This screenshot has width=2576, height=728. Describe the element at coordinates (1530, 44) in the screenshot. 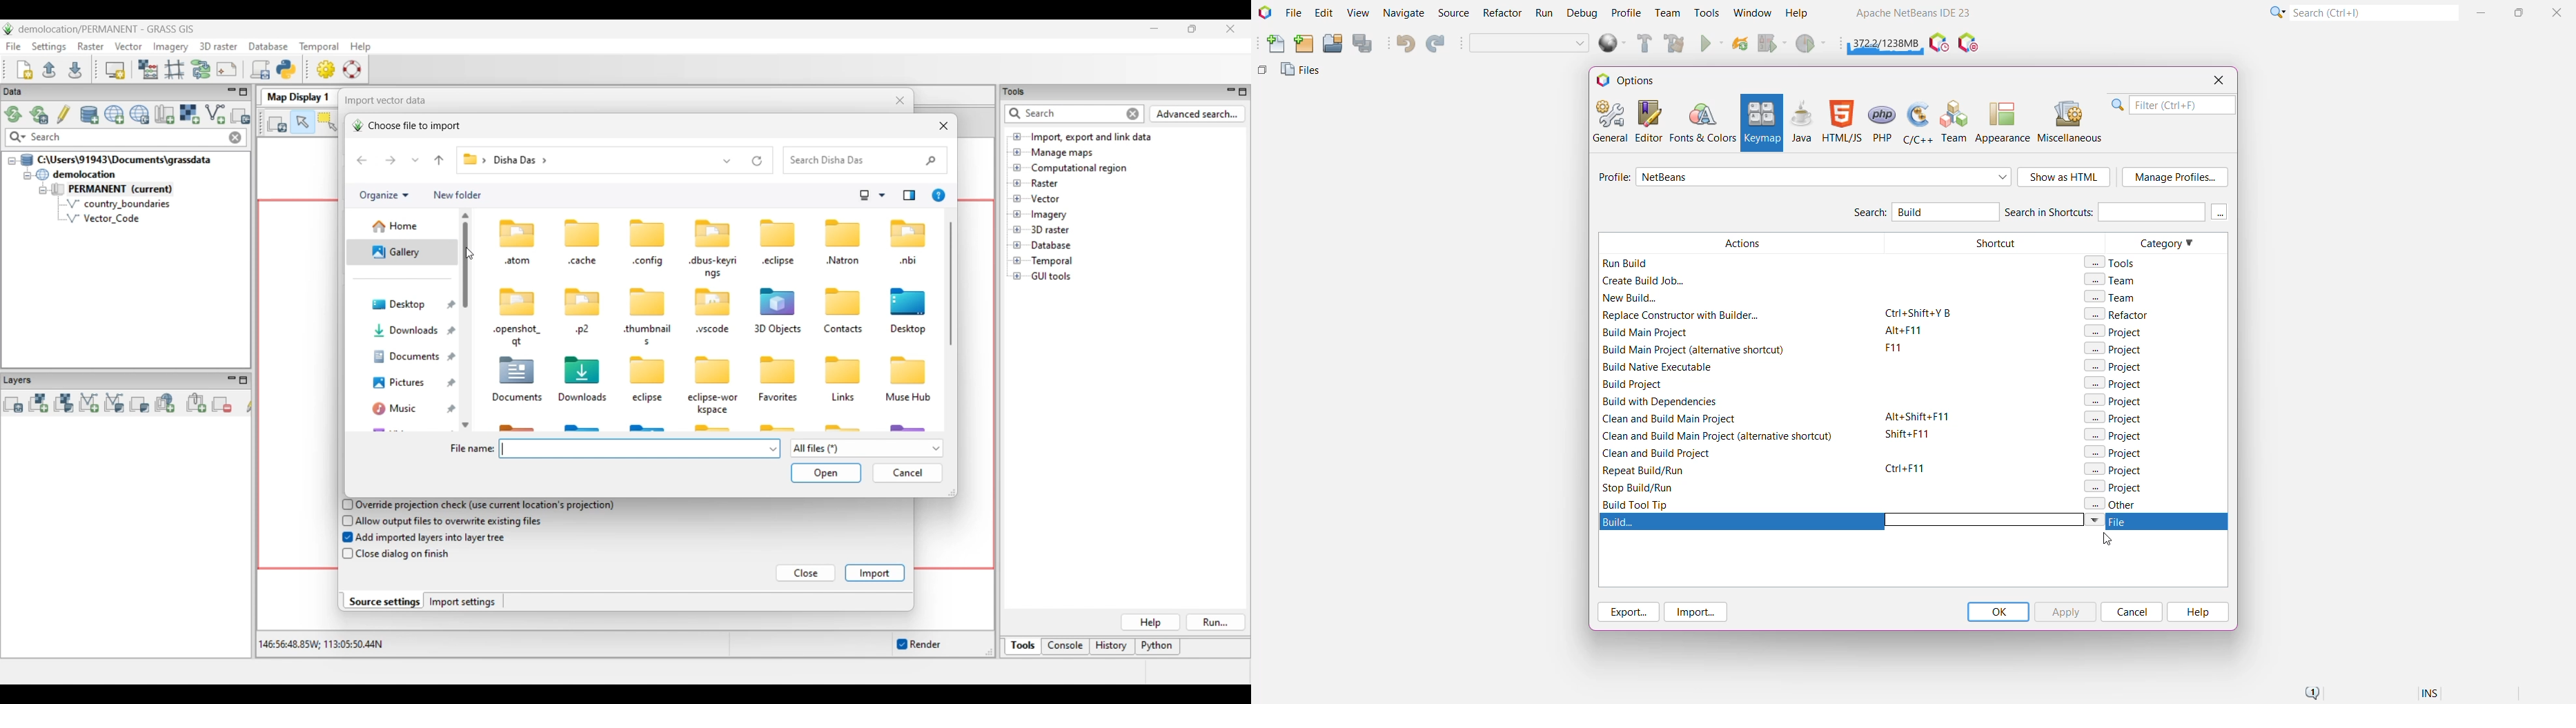

I see `Set Project Configuration` at that location.